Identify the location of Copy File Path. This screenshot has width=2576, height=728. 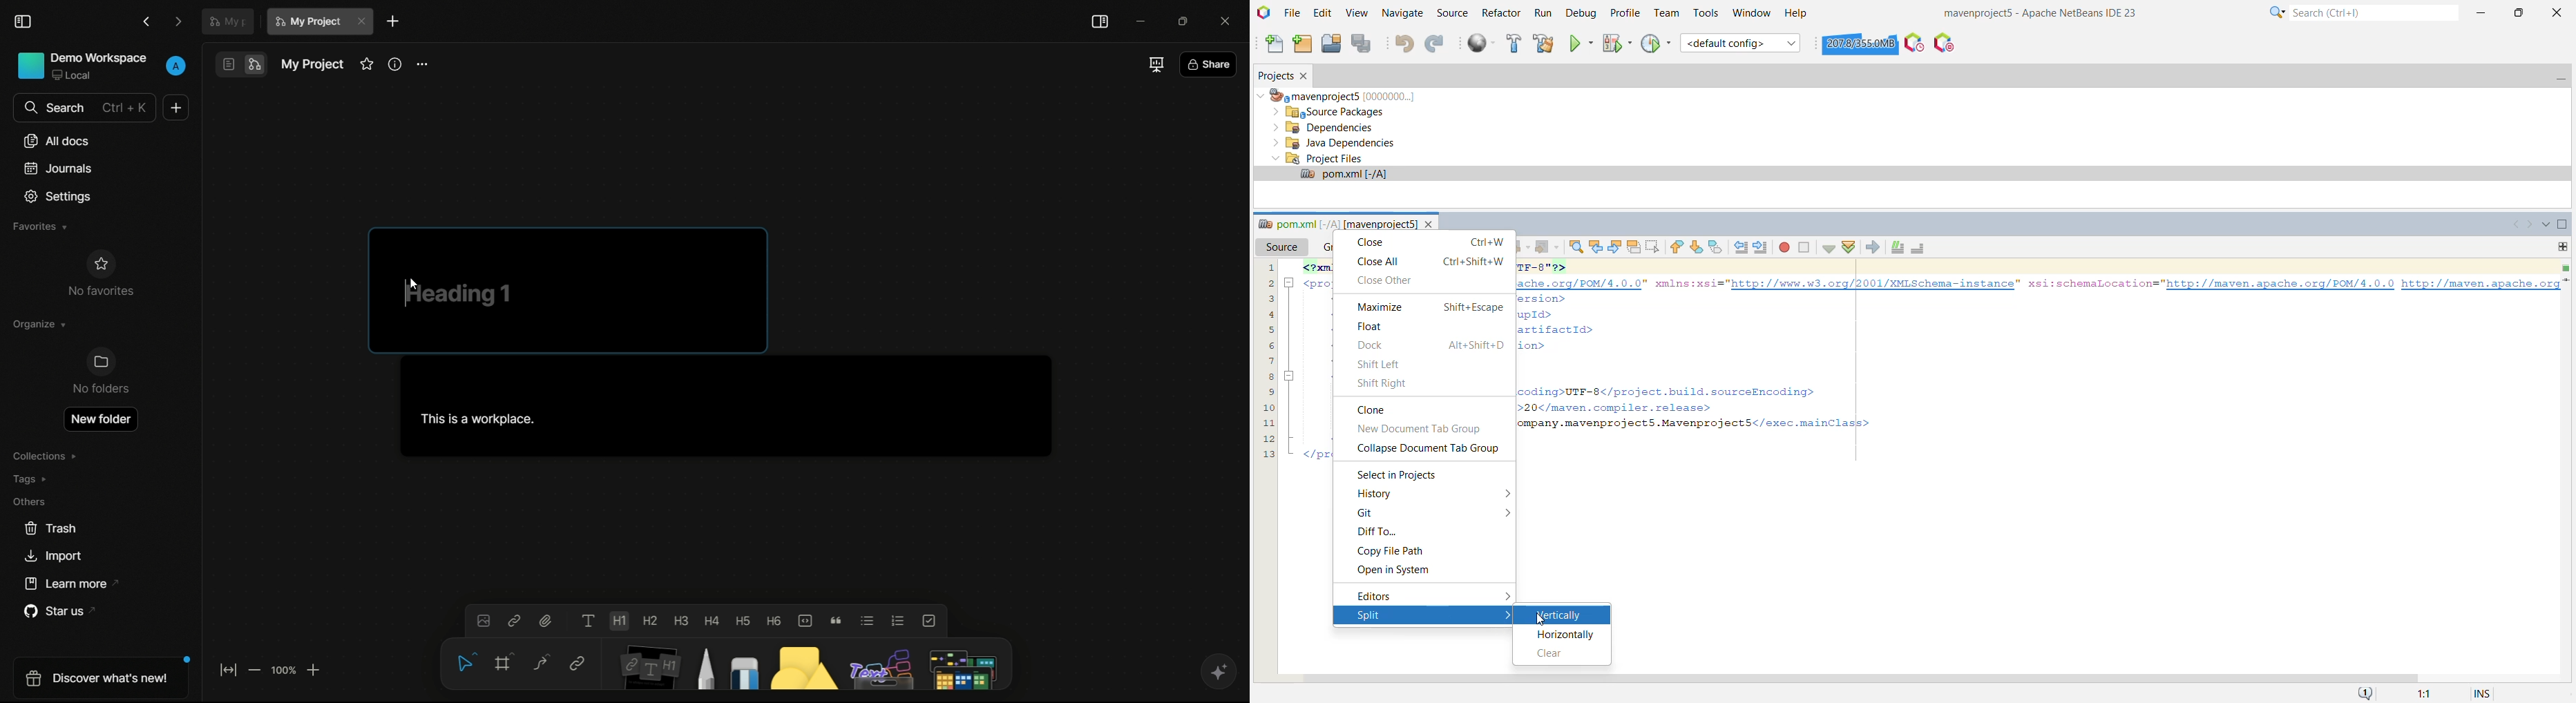
(1391, 550).